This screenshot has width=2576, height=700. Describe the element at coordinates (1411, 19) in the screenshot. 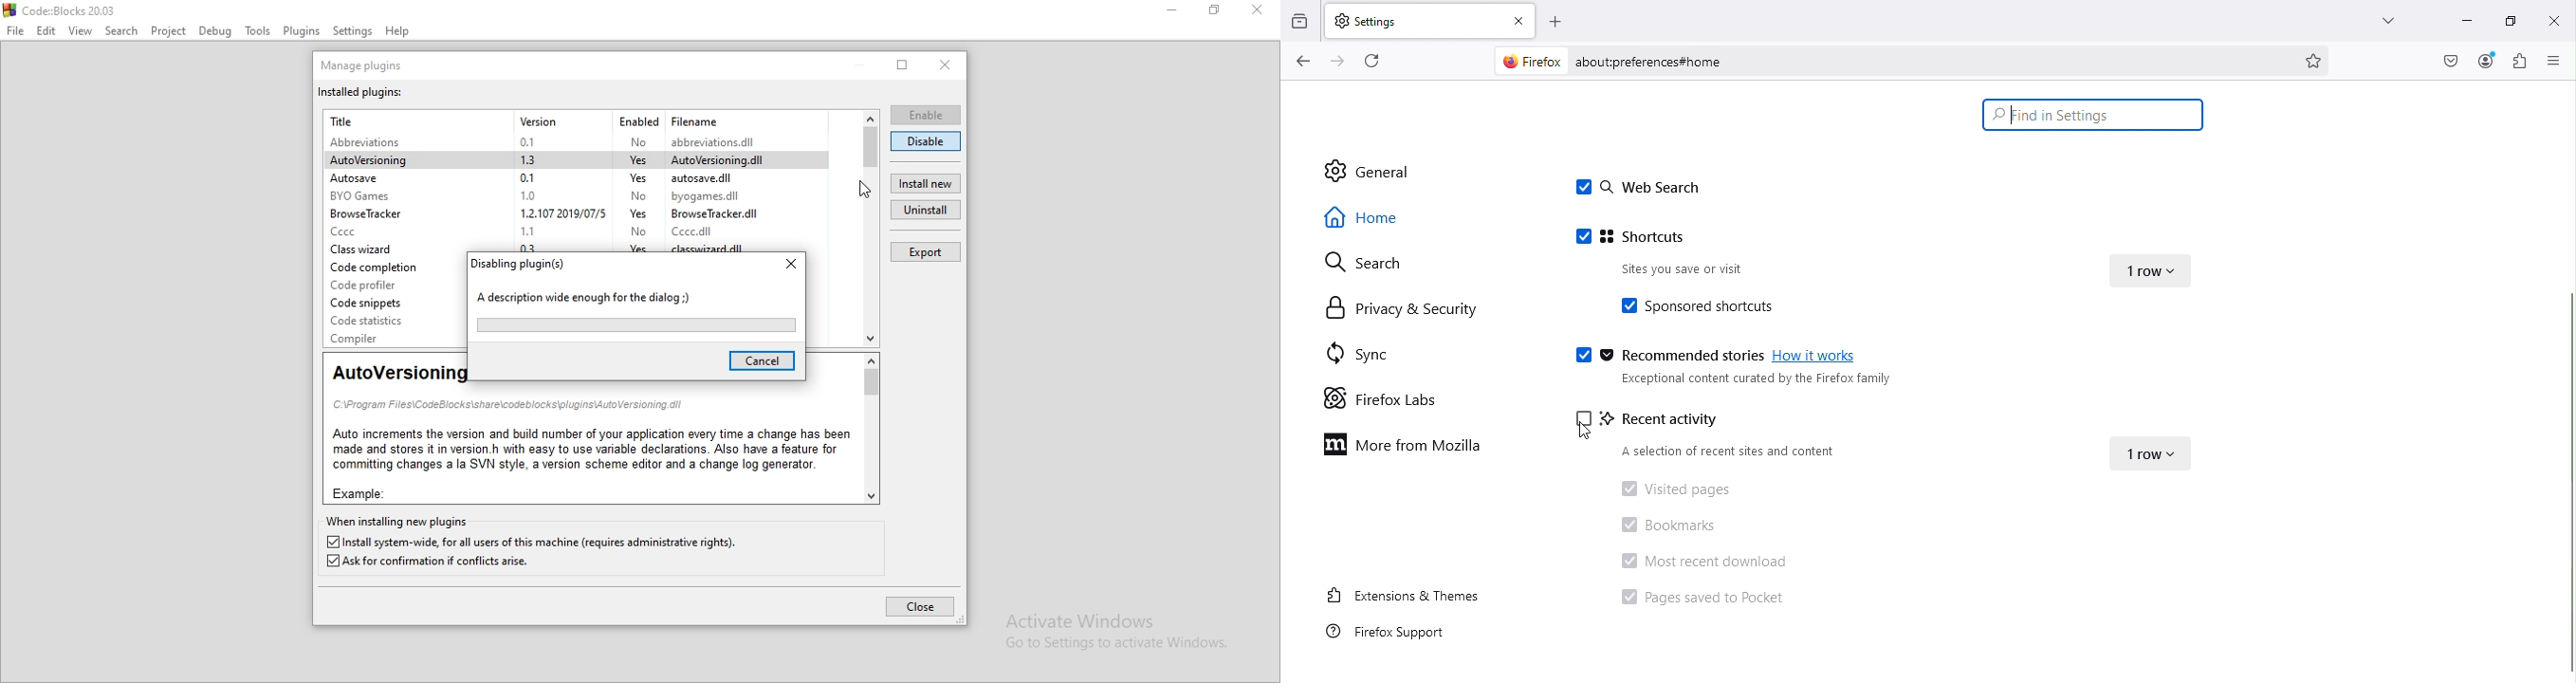

I see `Settings` at that location.